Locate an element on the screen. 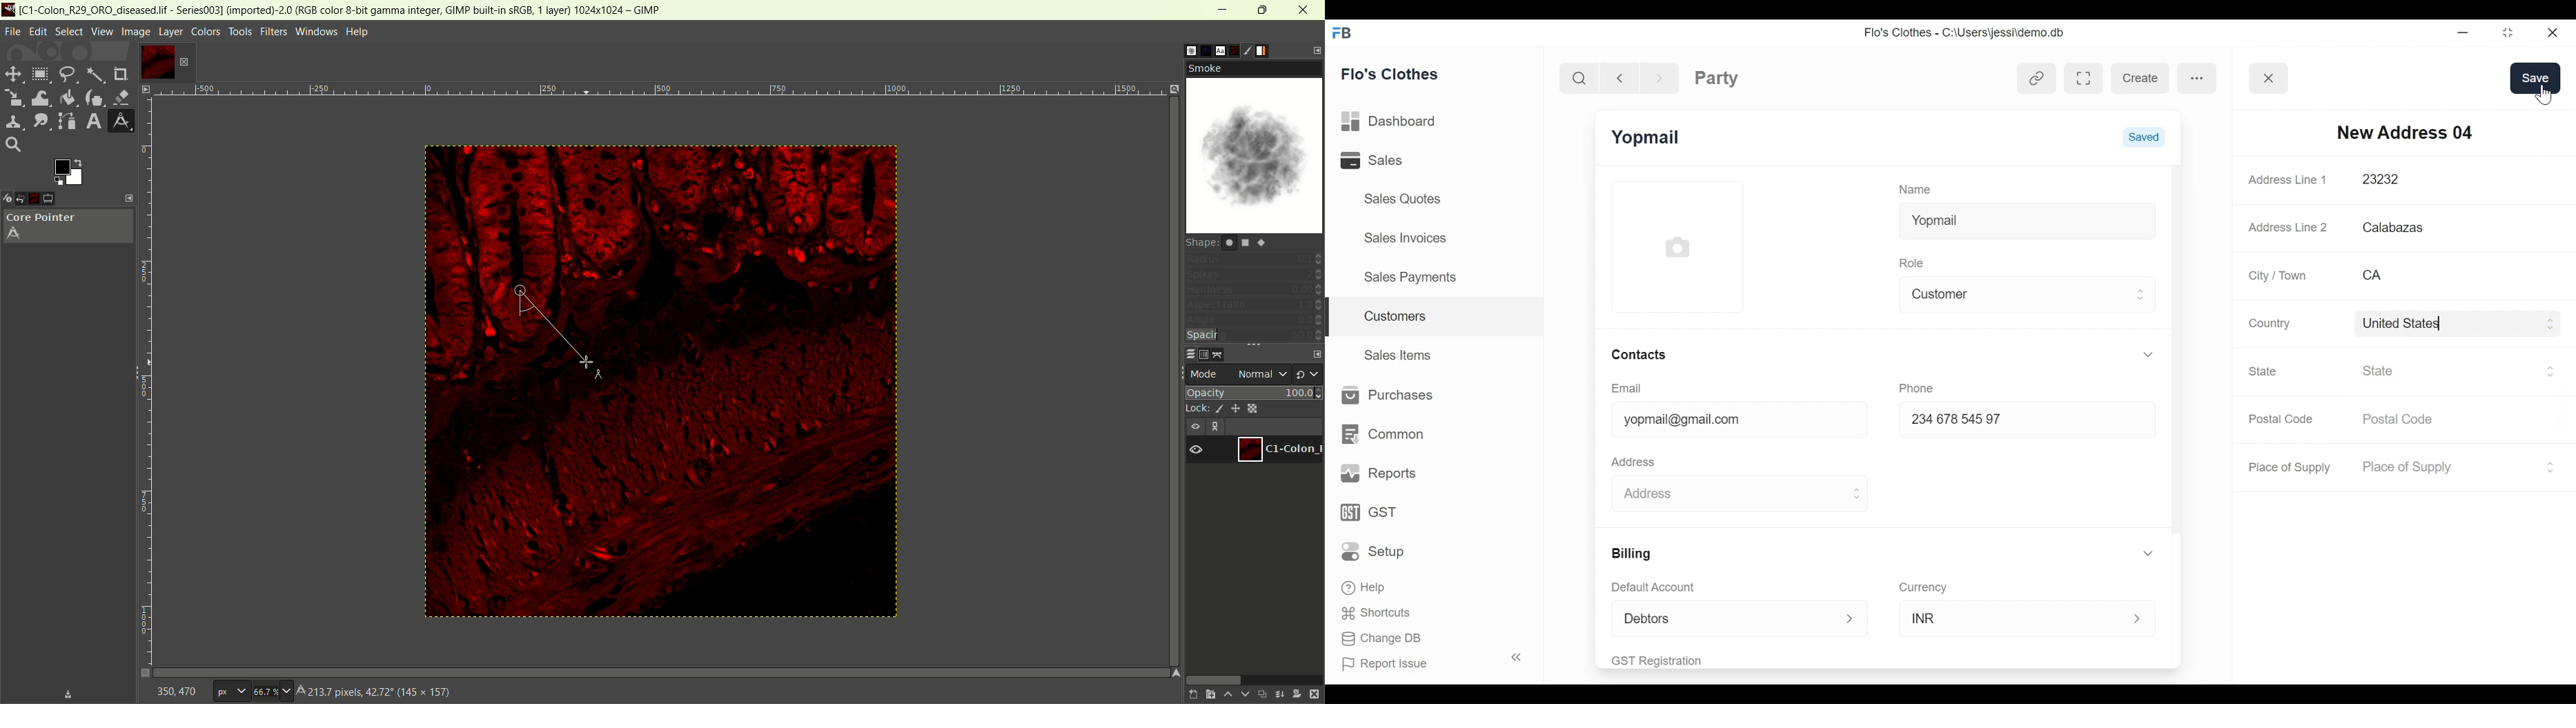  Restore is located at coordinates (2504, 33).